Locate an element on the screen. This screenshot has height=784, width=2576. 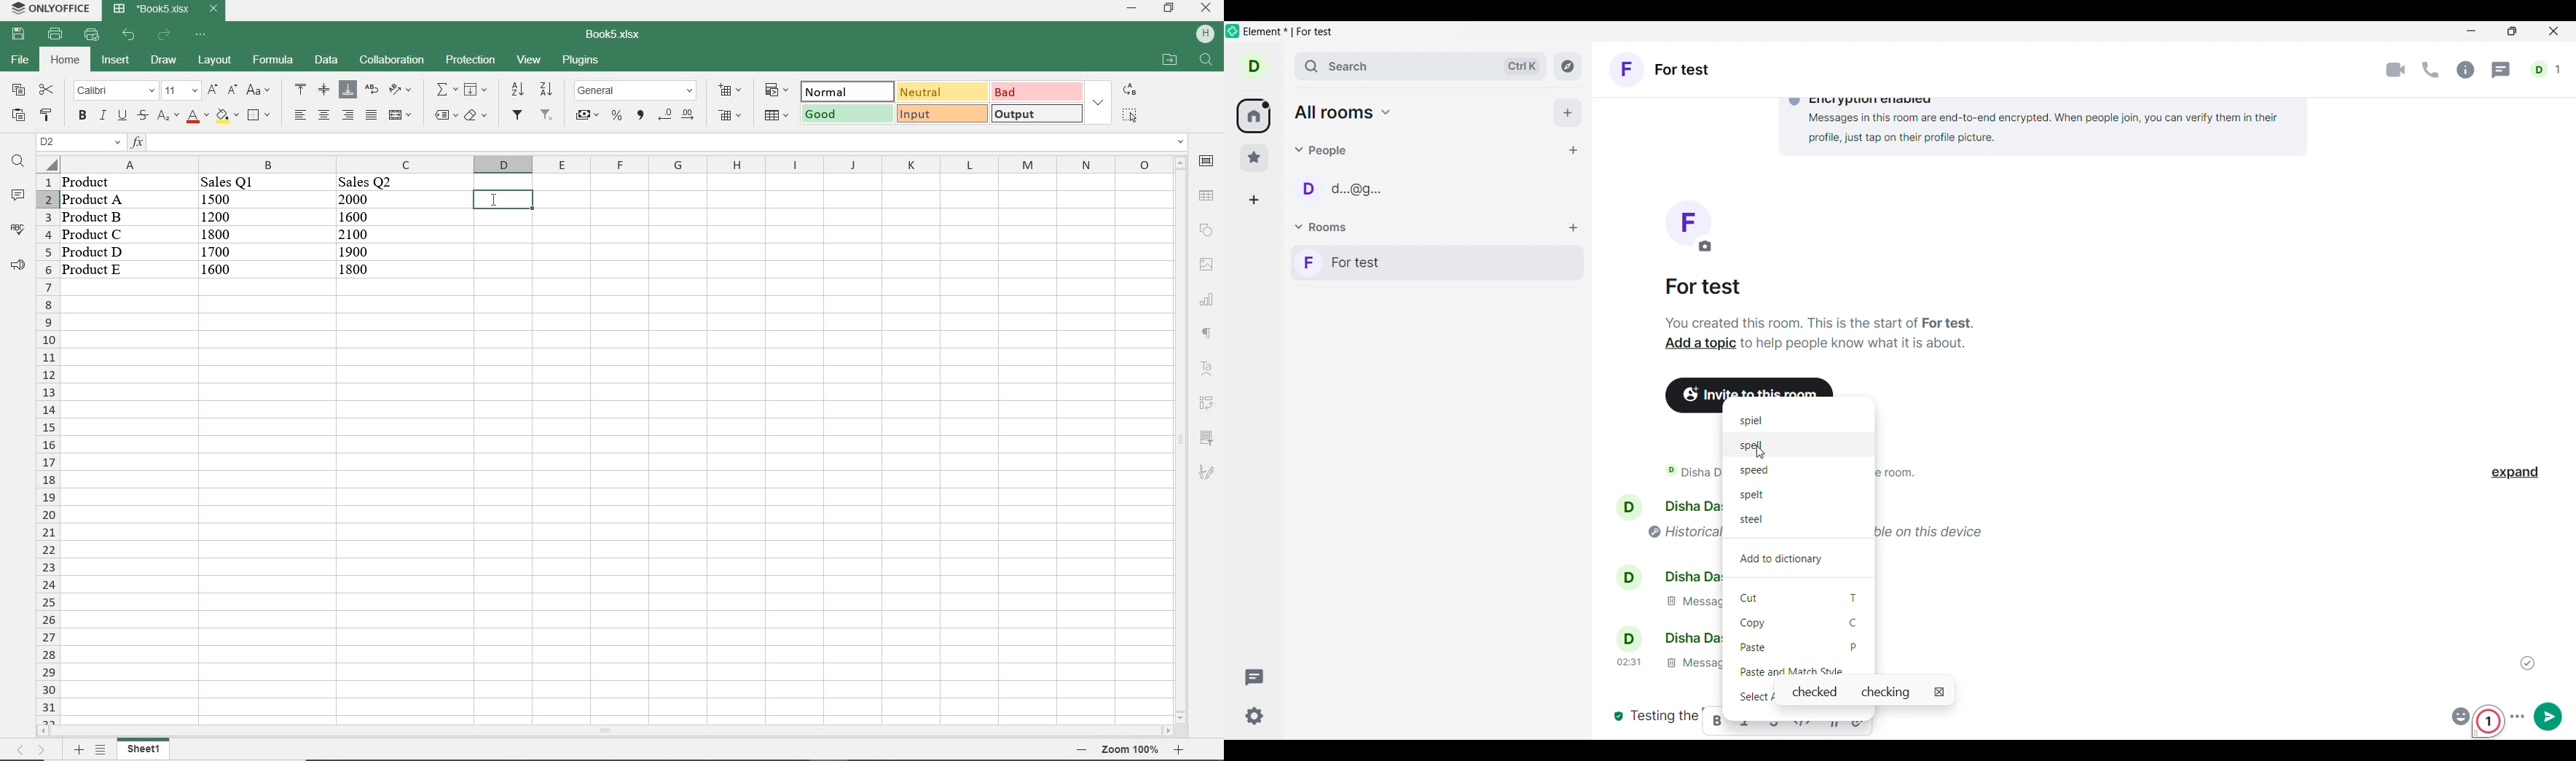
Indicates message was sent is located at coordinates (2527, 663).